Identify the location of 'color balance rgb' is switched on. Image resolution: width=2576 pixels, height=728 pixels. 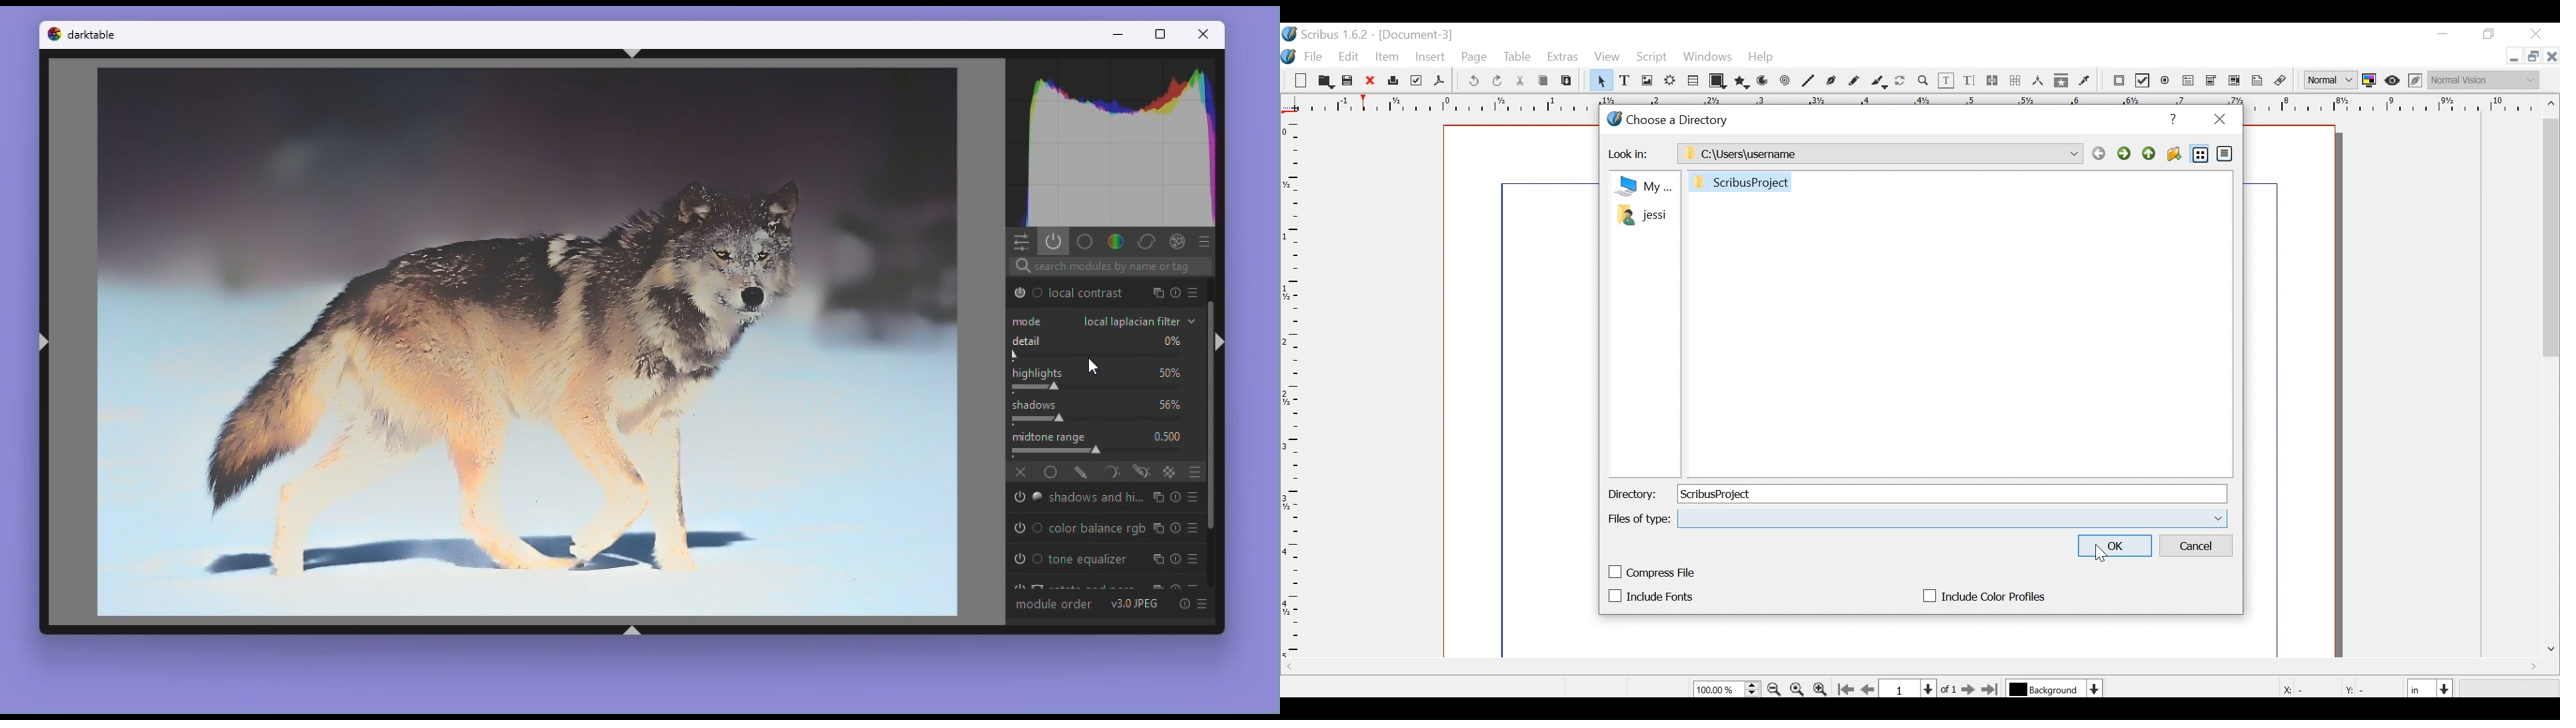
(1027, 529).